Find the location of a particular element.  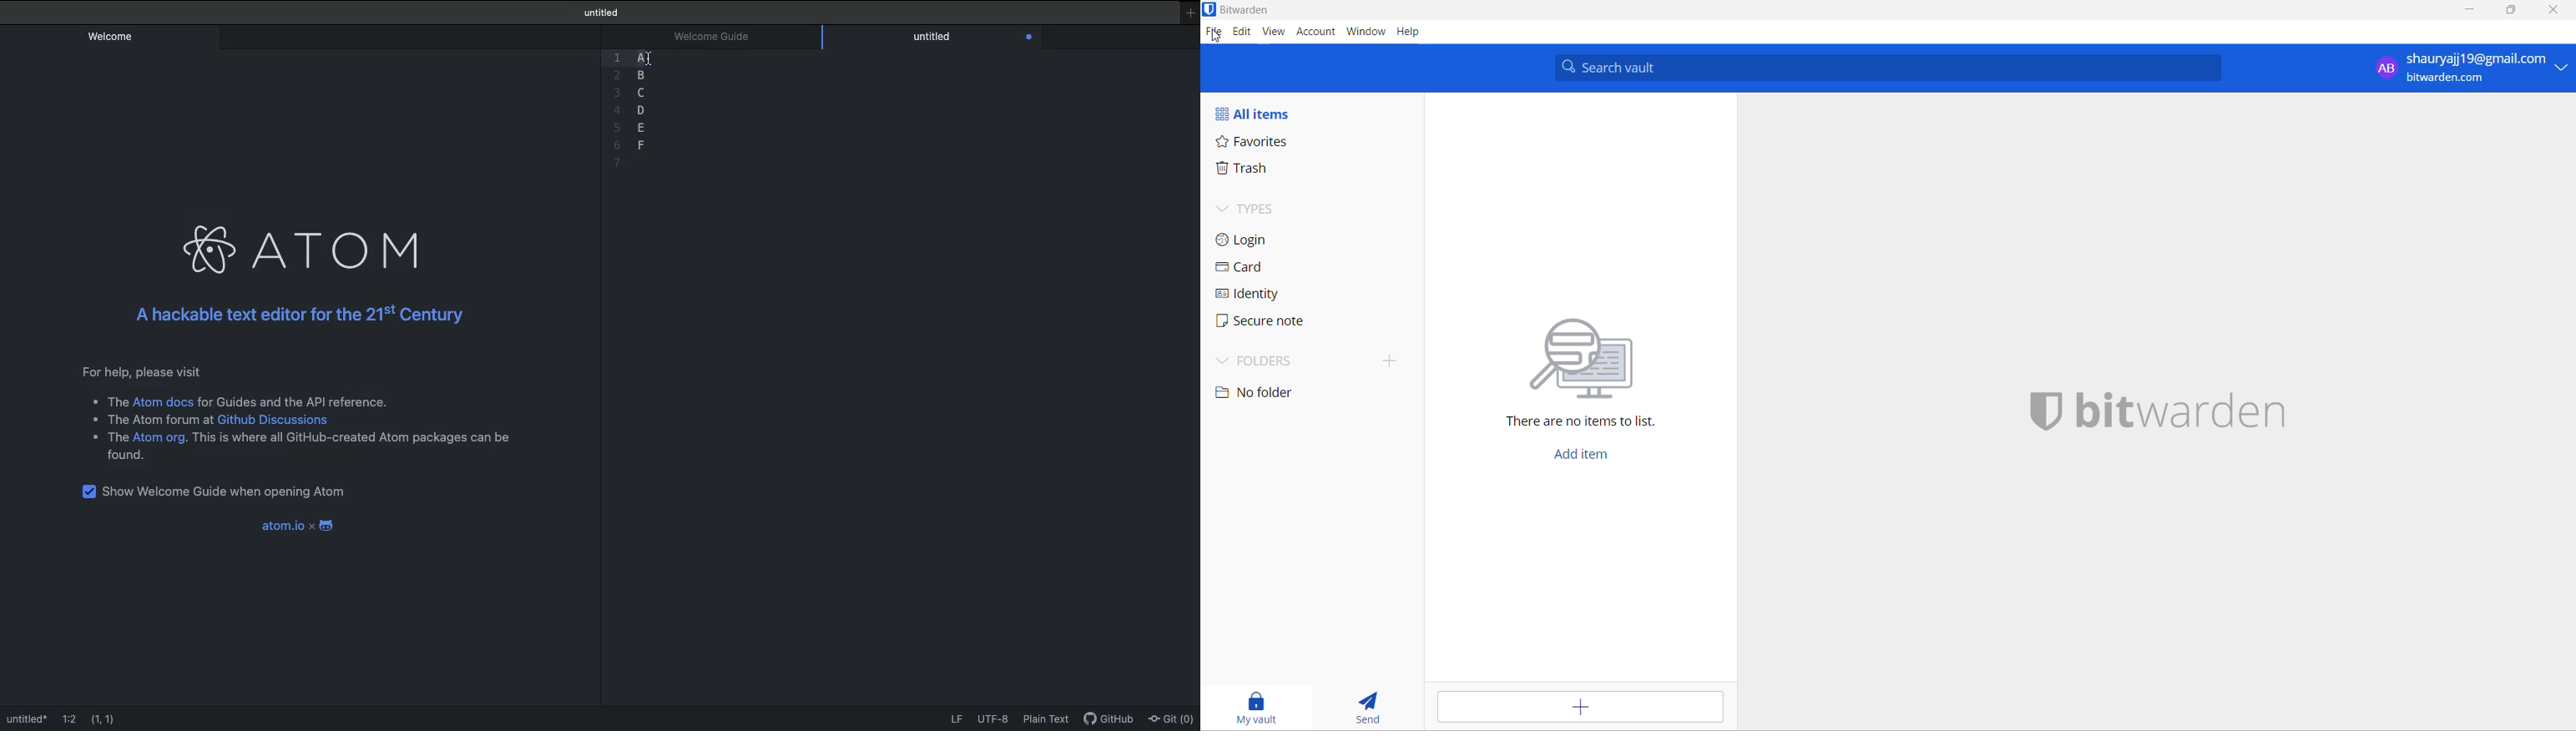

New window  is located at coordinates (1190, 13).